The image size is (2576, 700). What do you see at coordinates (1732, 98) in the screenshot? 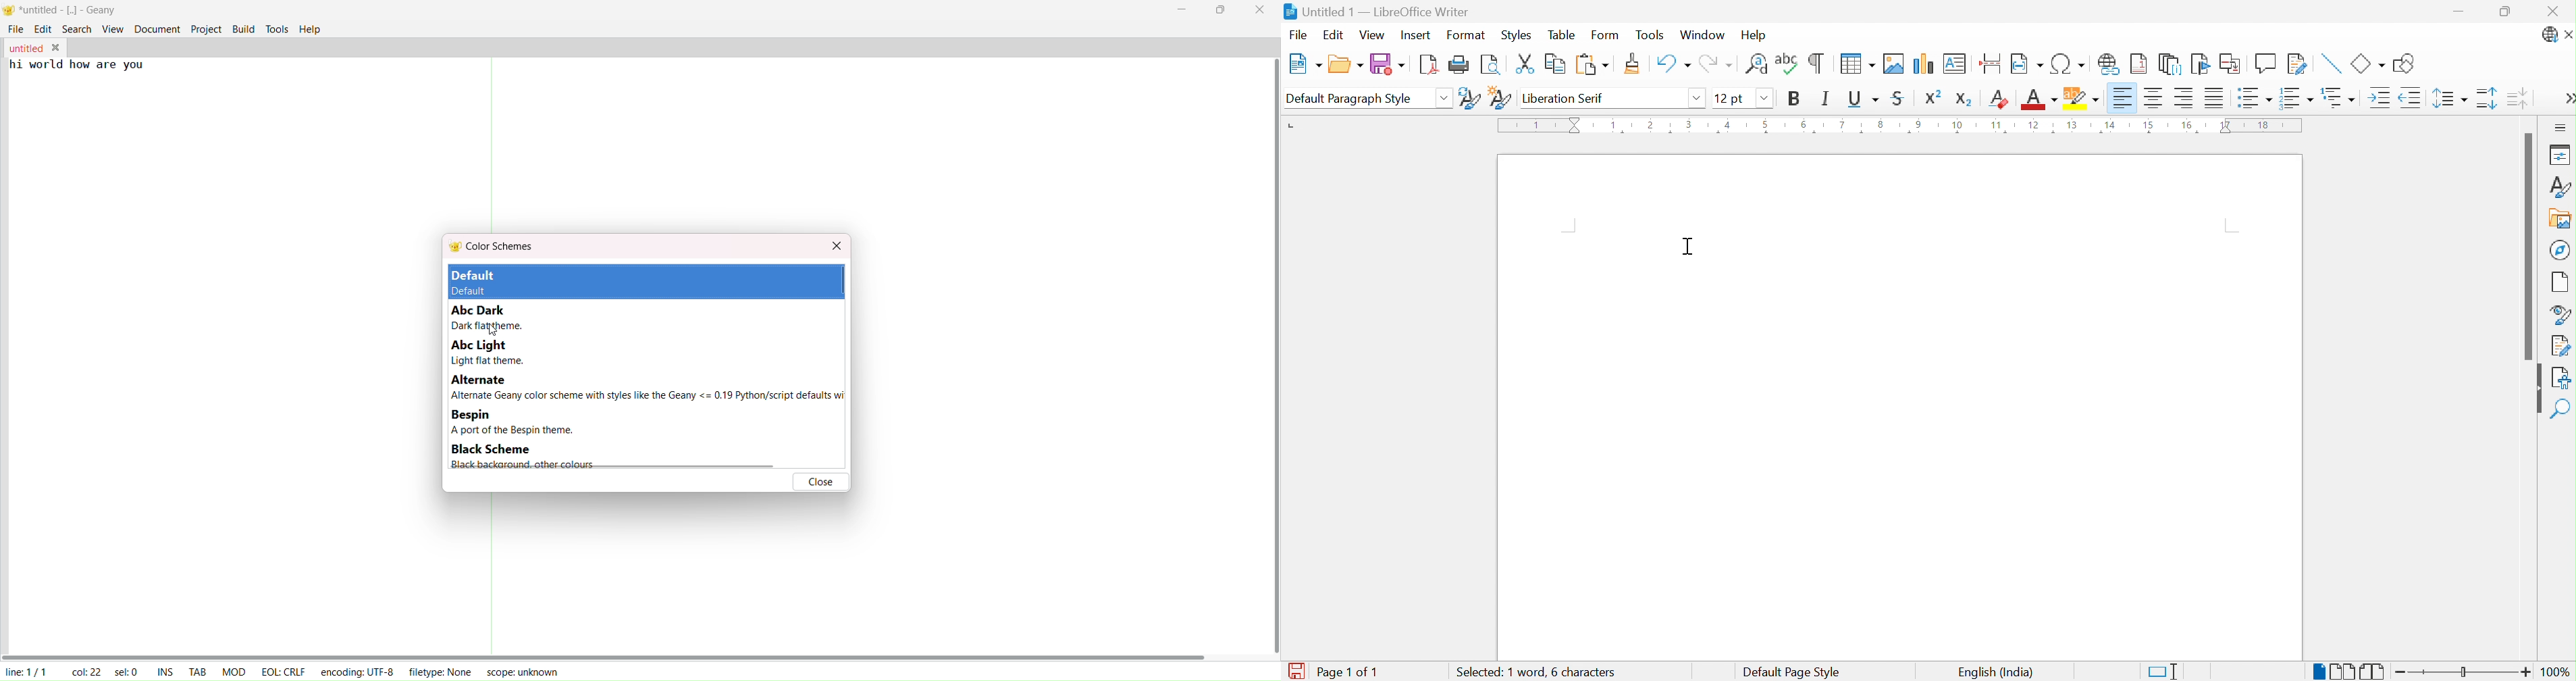
I see `12 pt` at bounding box center [1732, 98].